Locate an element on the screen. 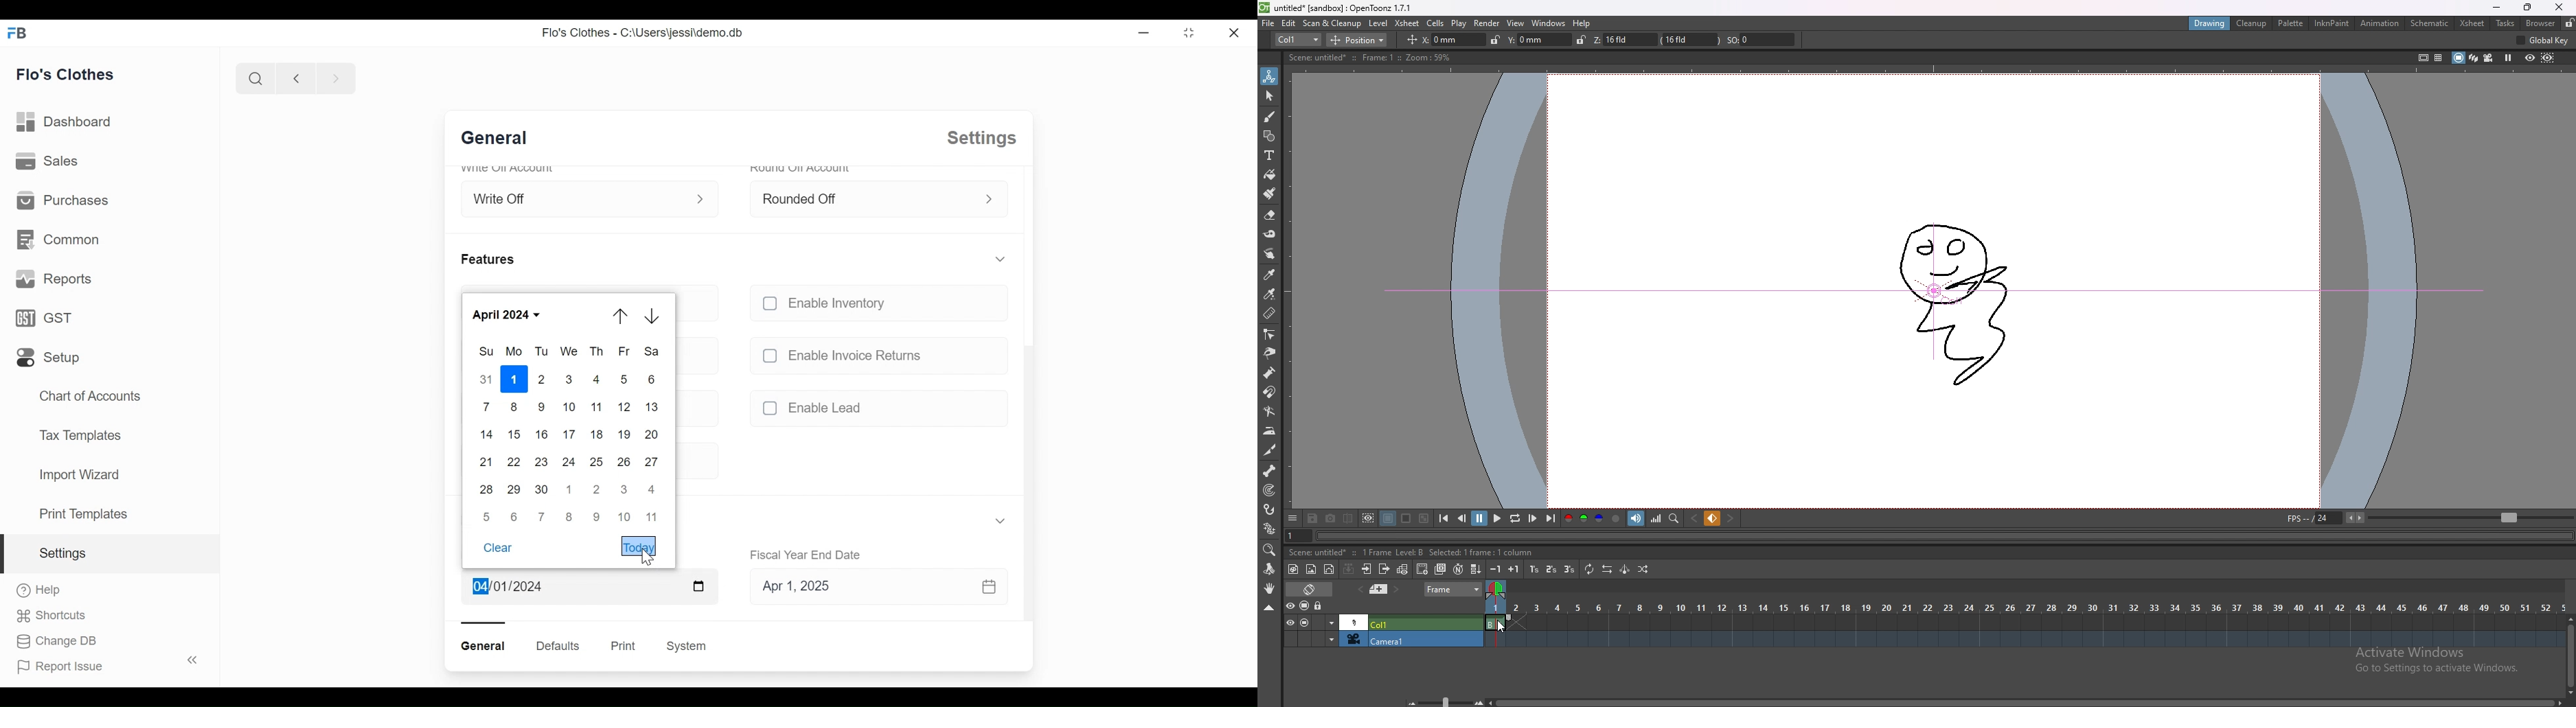  7 is located at coordinates (541, 517).